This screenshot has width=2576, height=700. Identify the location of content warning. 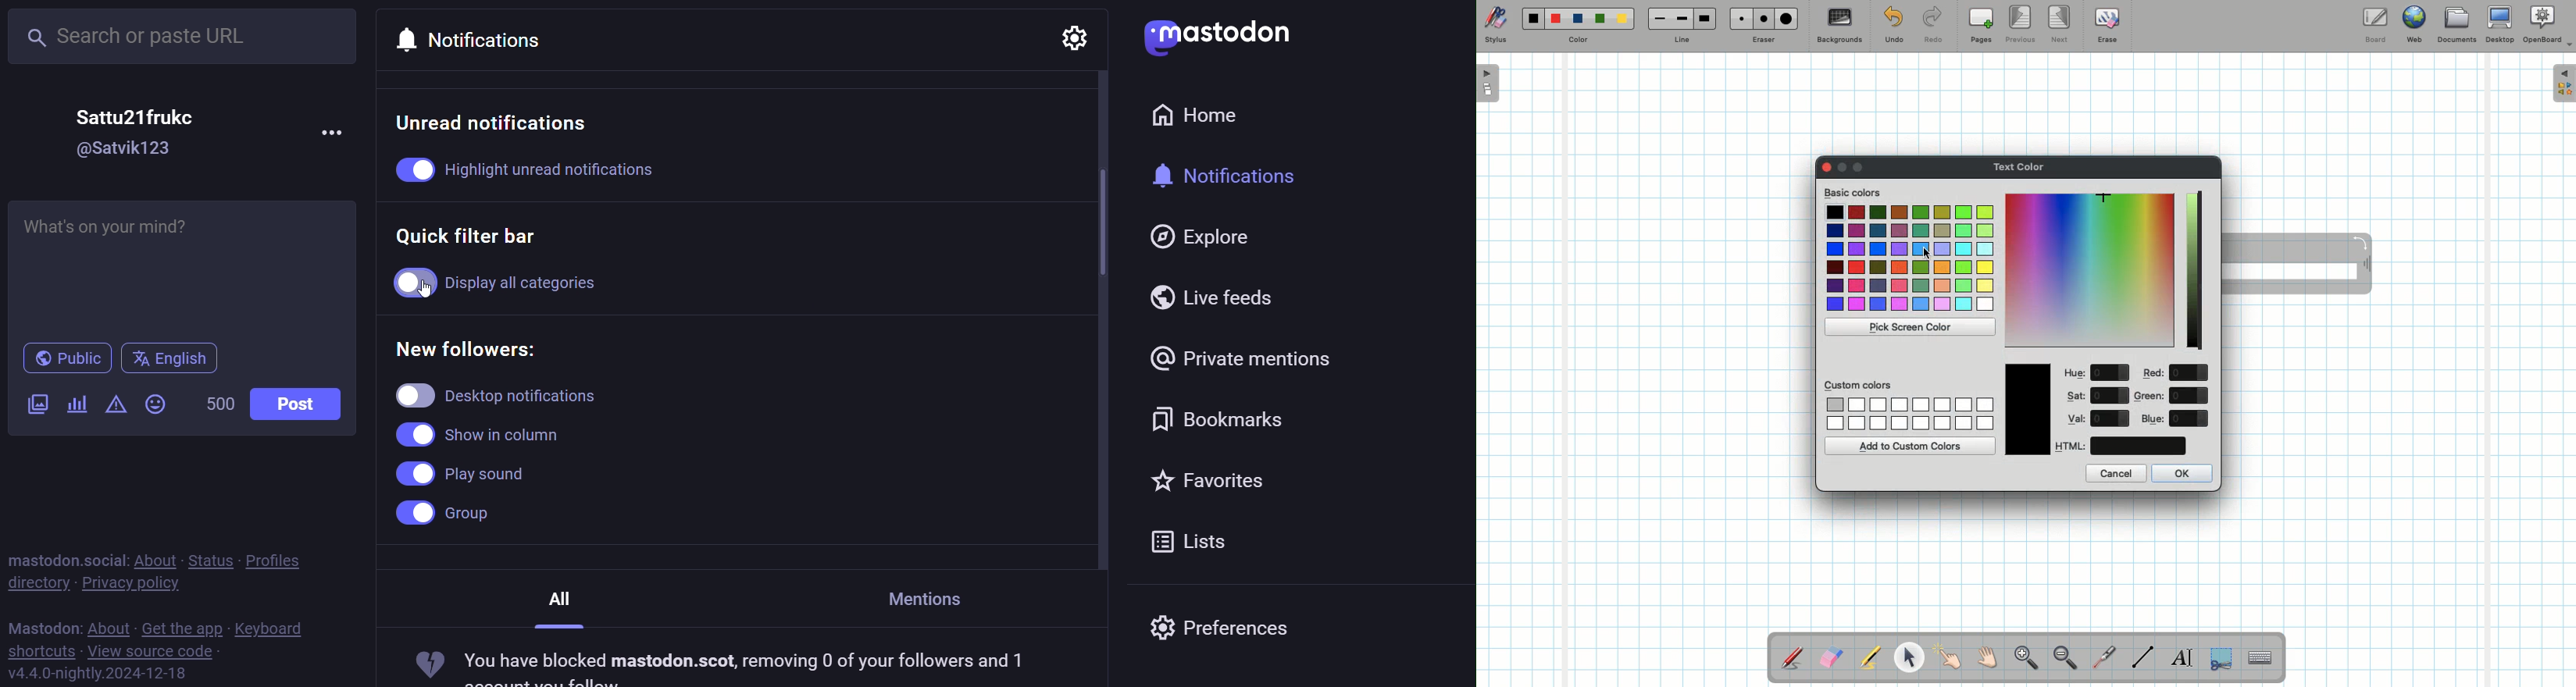
(114, 405).